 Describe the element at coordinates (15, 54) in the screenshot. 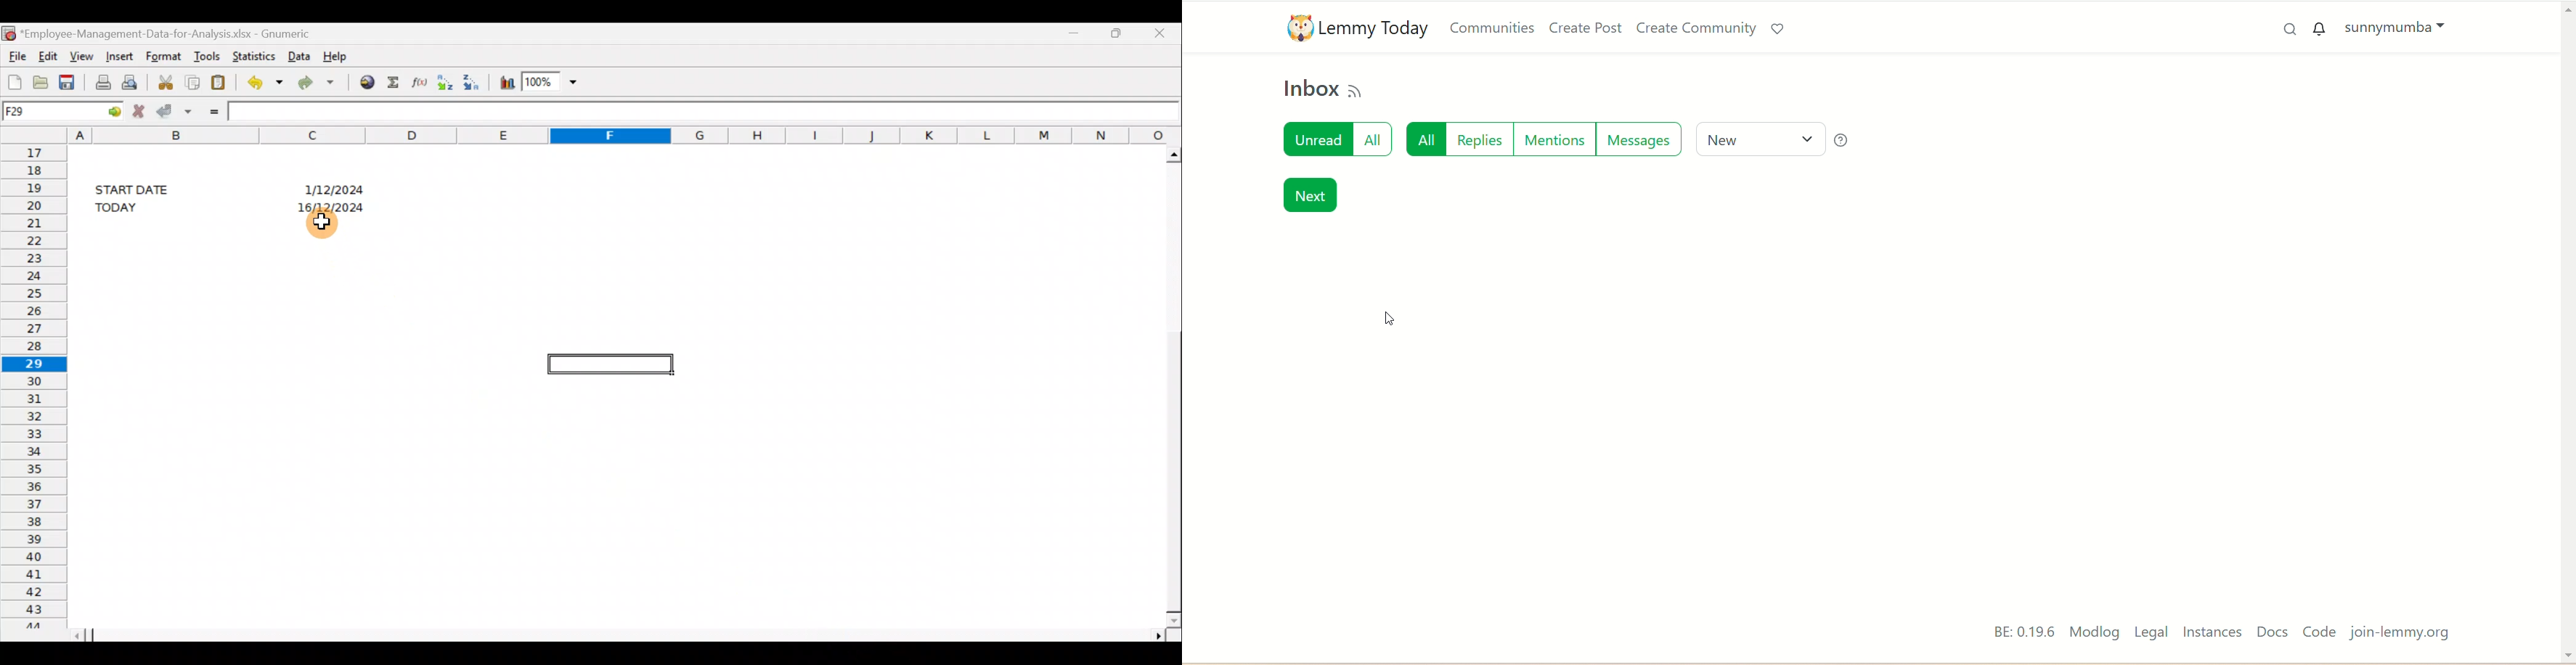

I see `File` at that location.